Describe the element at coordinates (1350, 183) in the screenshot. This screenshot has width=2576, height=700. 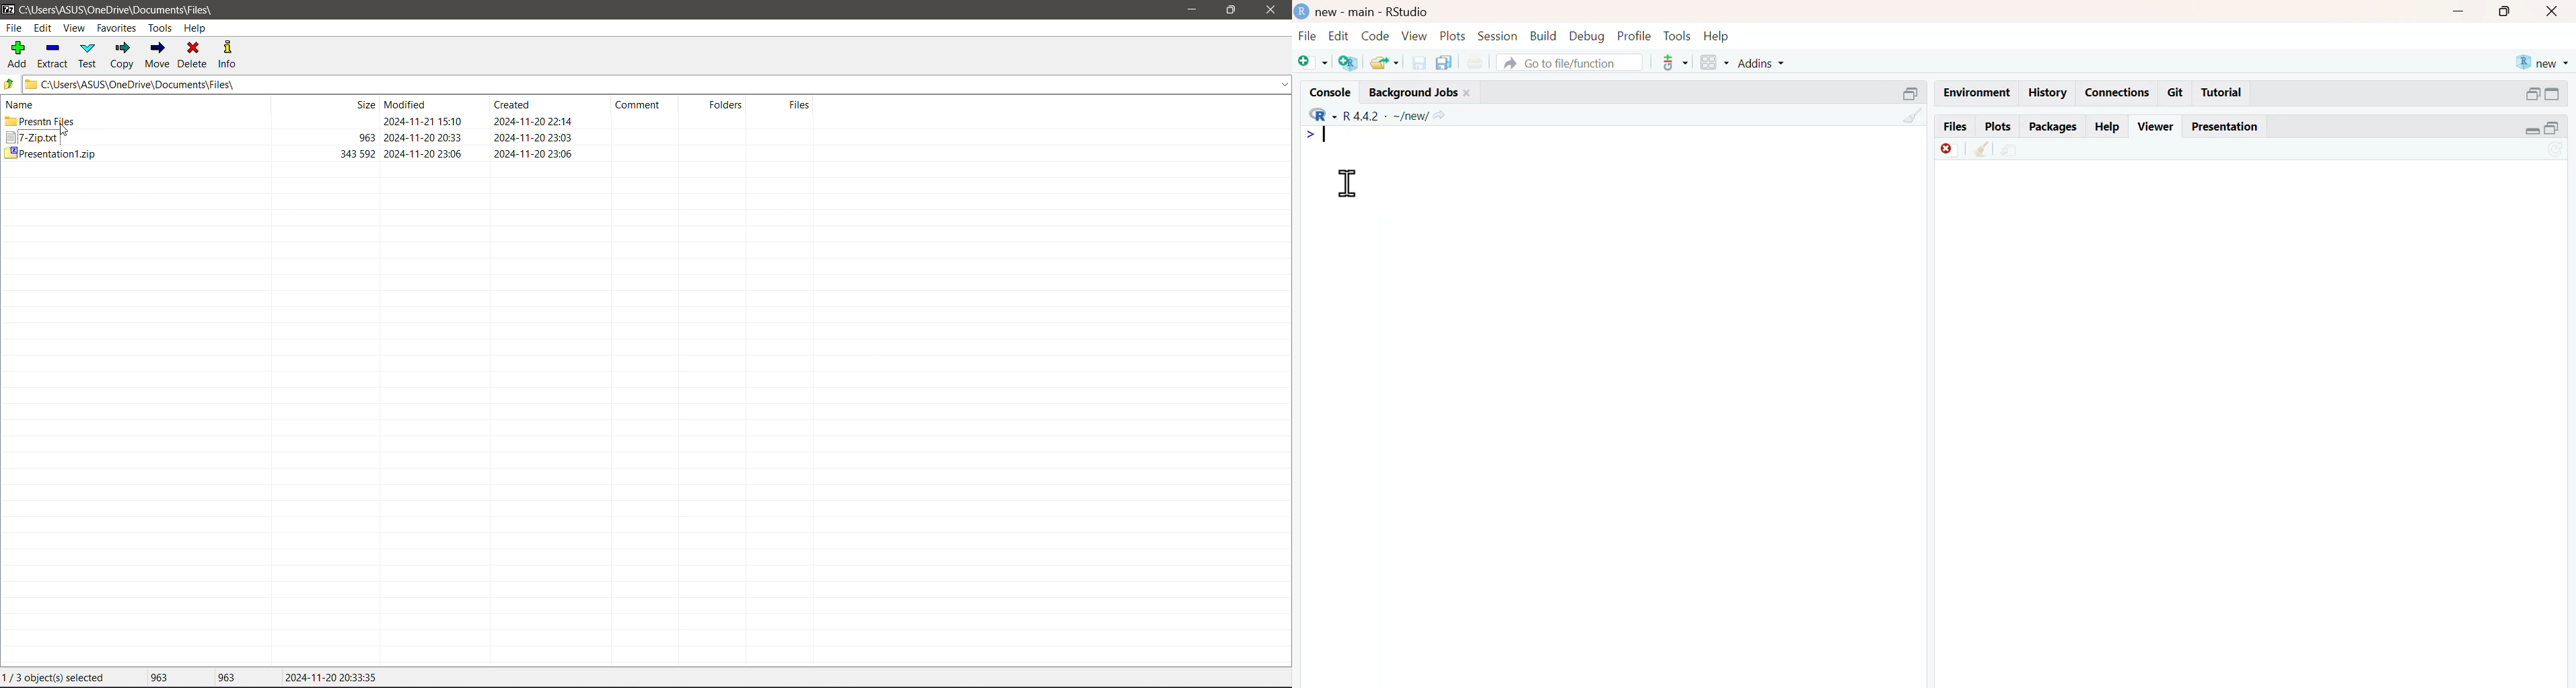
I see `cursor` at that location.